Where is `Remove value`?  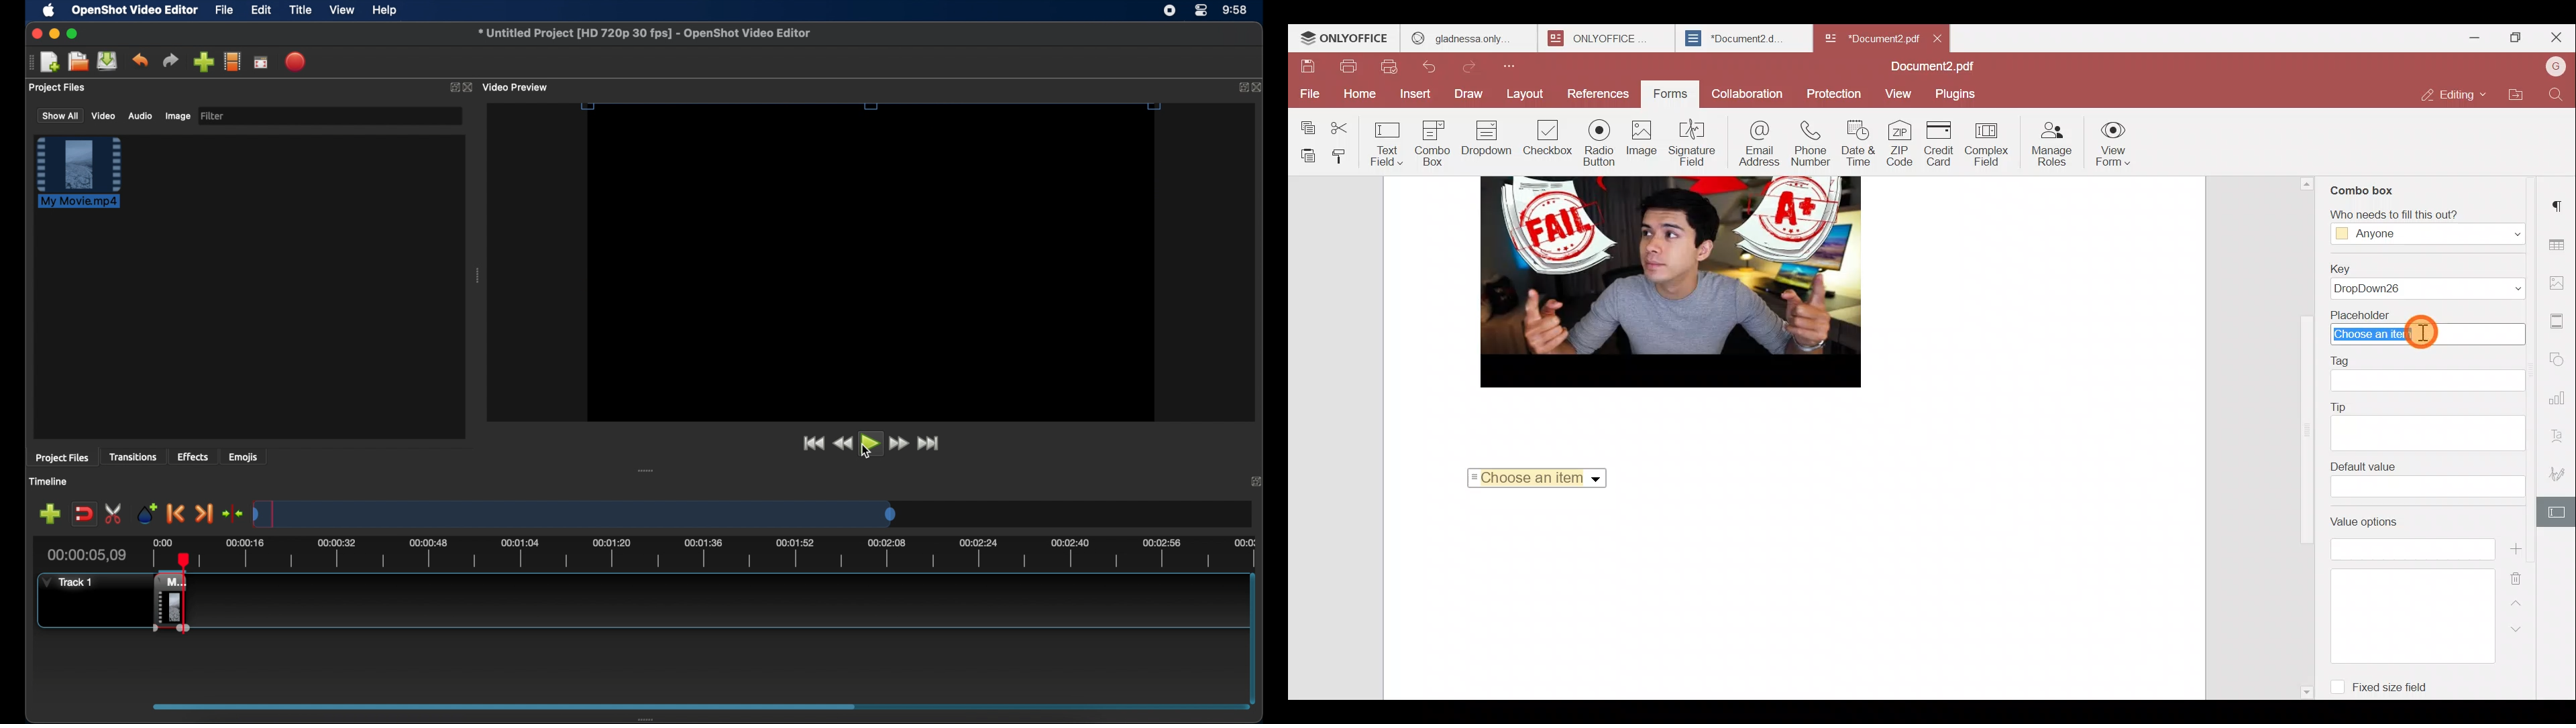
Remove value is located at coordinates (2518, 579).